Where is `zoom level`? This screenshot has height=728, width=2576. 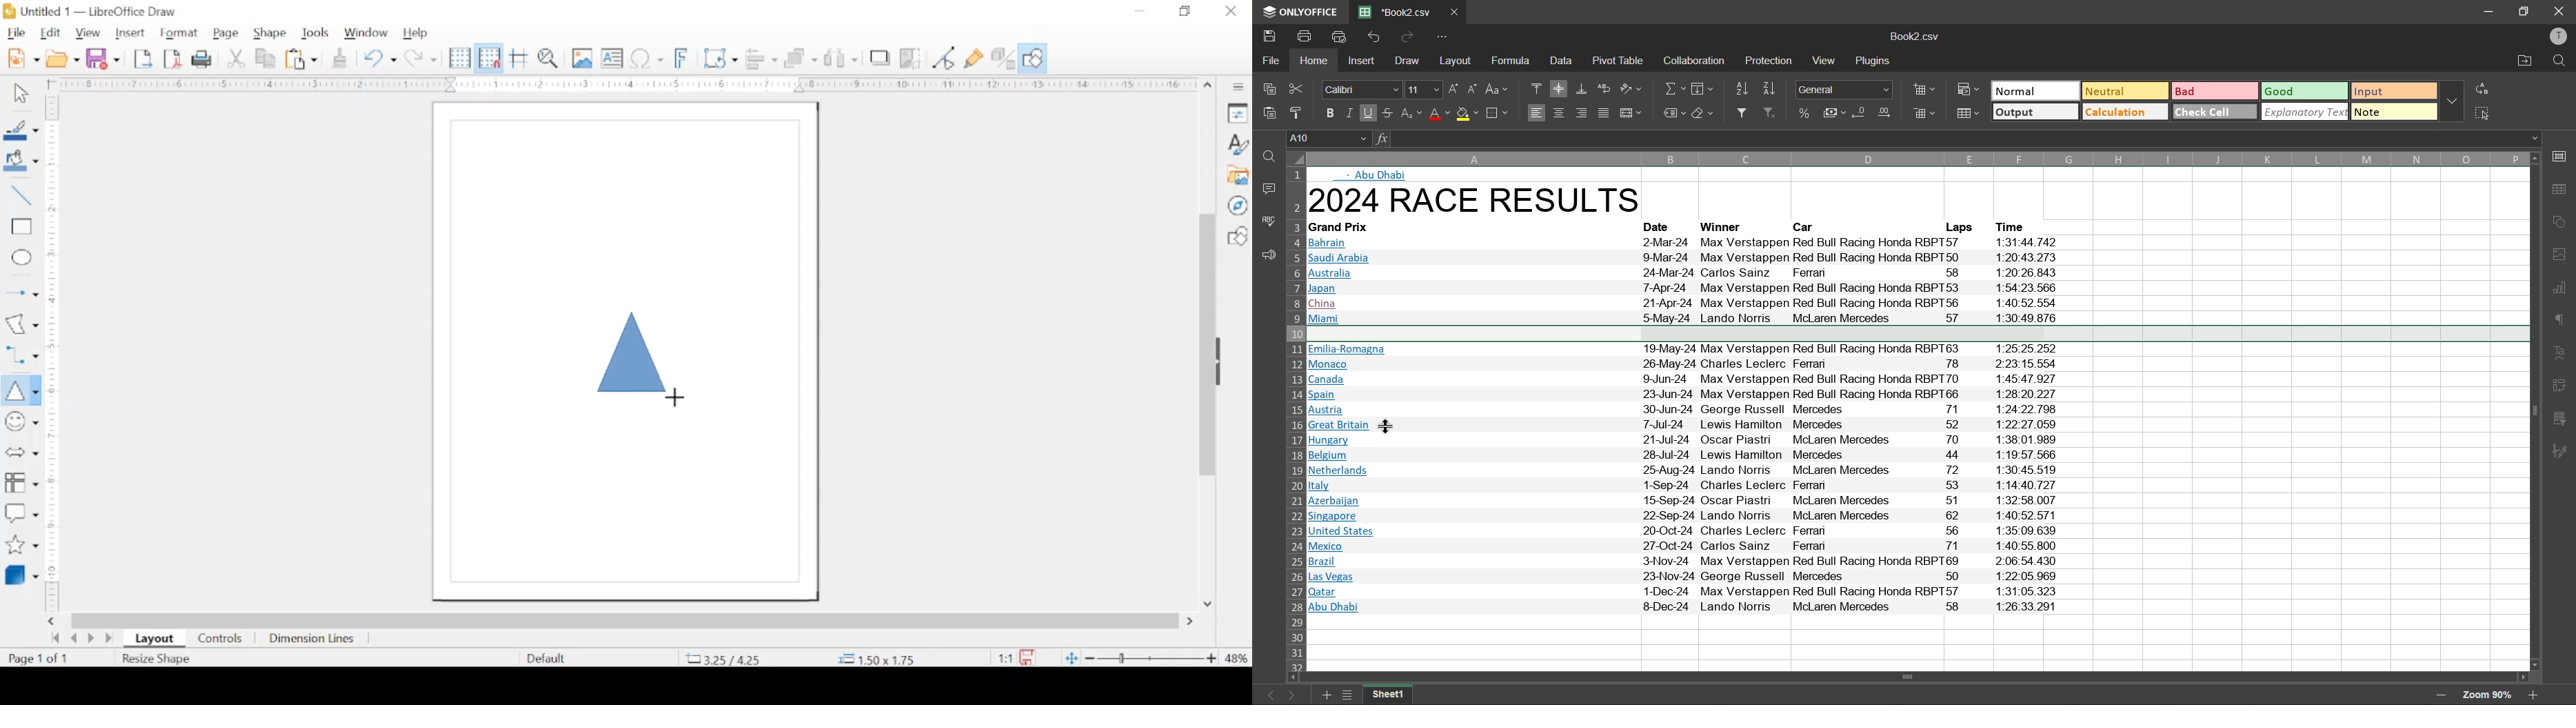 zoom level is located at coordinates (1237, 658).